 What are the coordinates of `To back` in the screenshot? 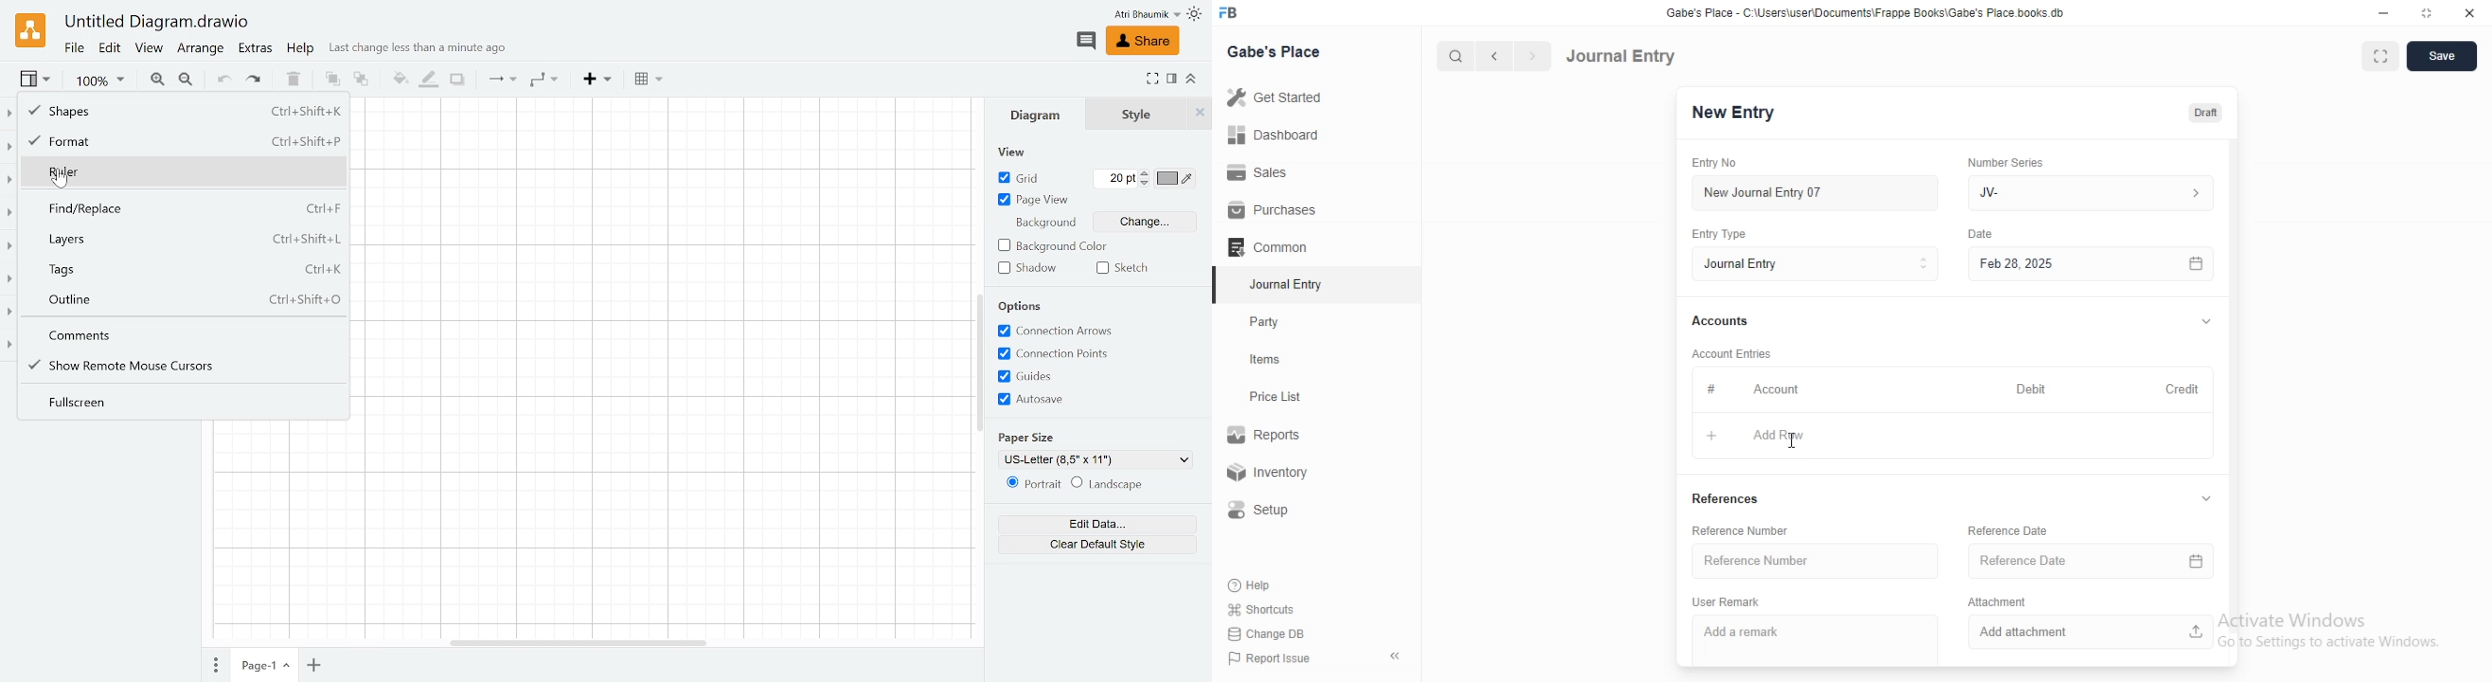 It's located at (363, 81).